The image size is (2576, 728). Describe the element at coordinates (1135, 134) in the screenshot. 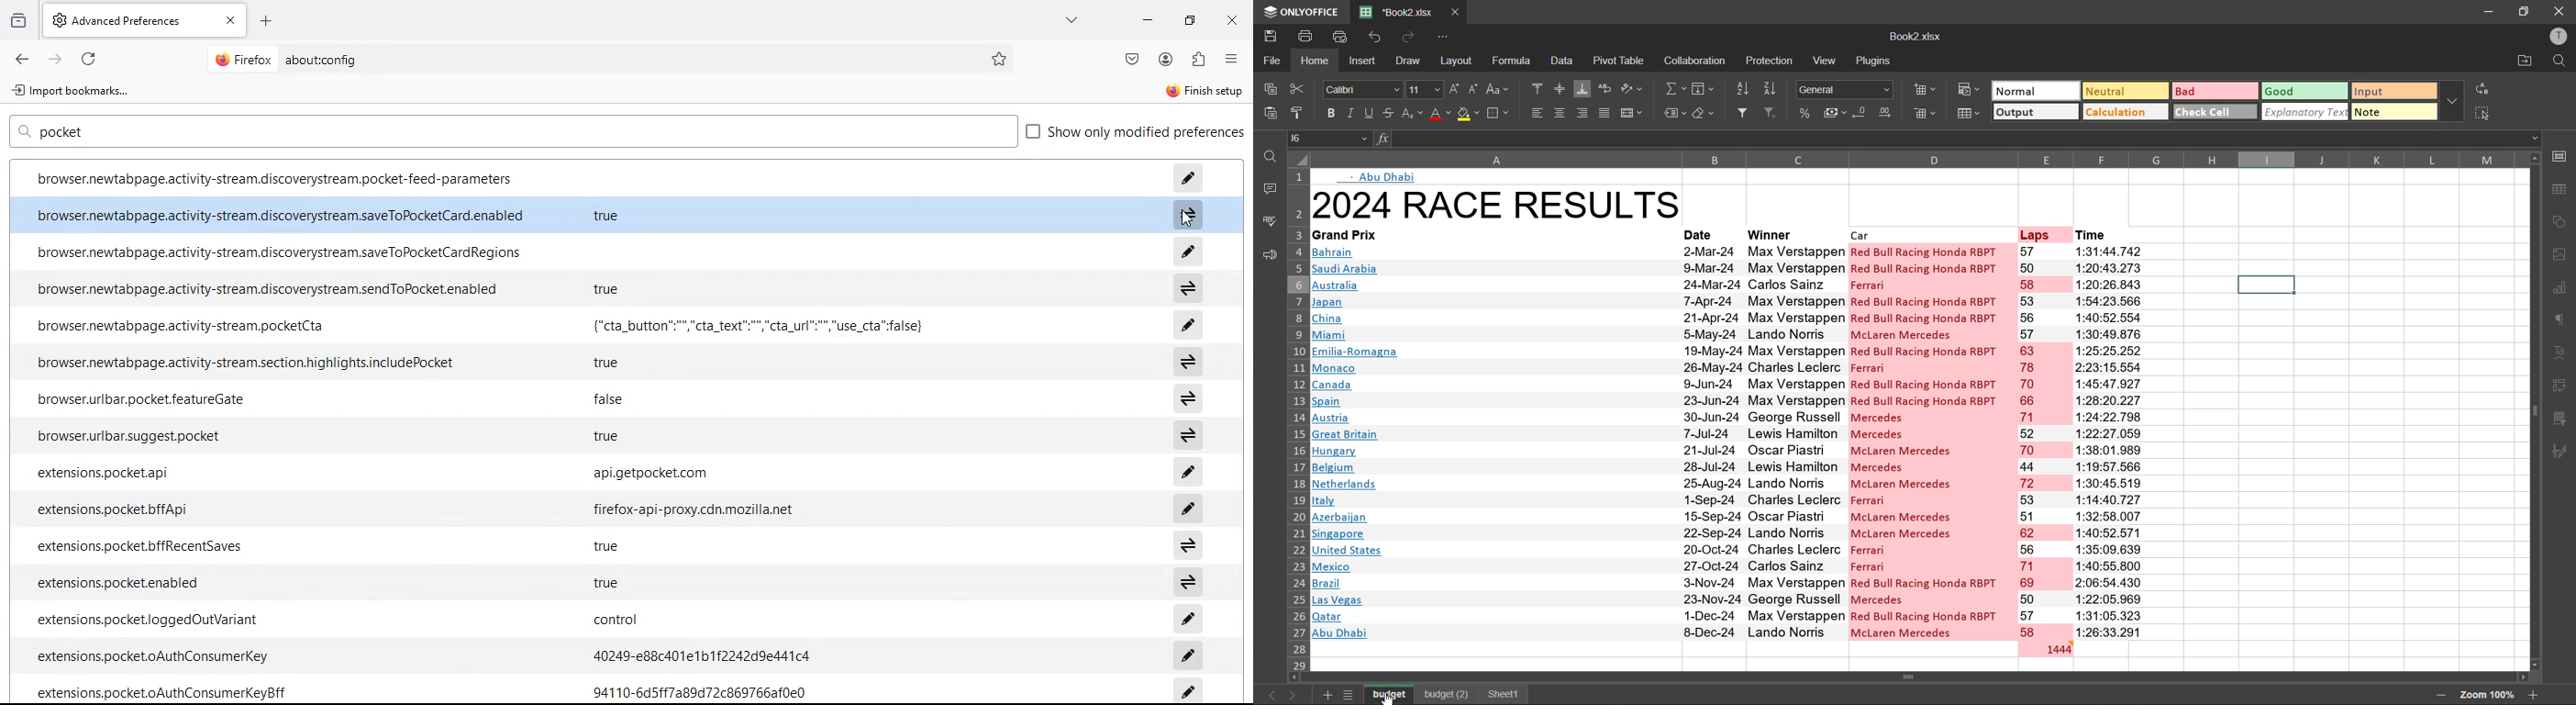

I see `show preferences` at that location.